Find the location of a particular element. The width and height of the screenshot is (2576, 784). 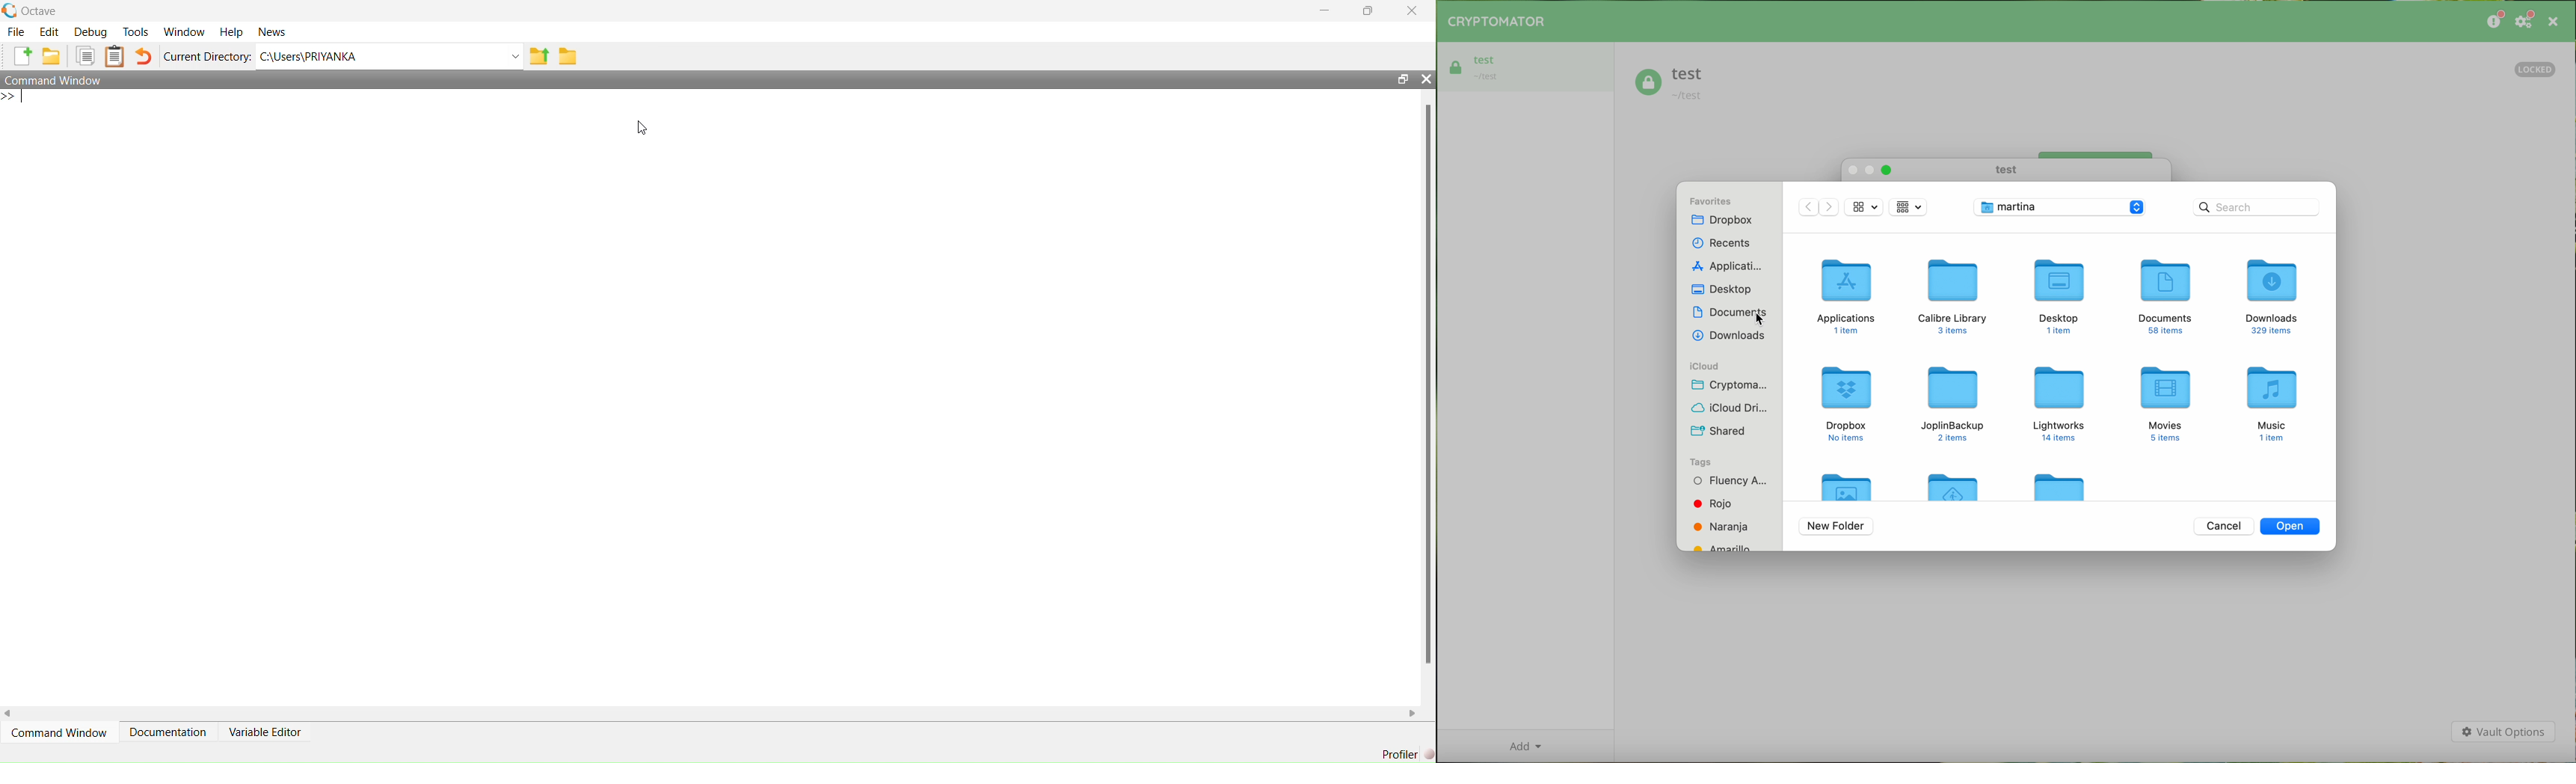

new folder button is located at coordinates (1836, 527).